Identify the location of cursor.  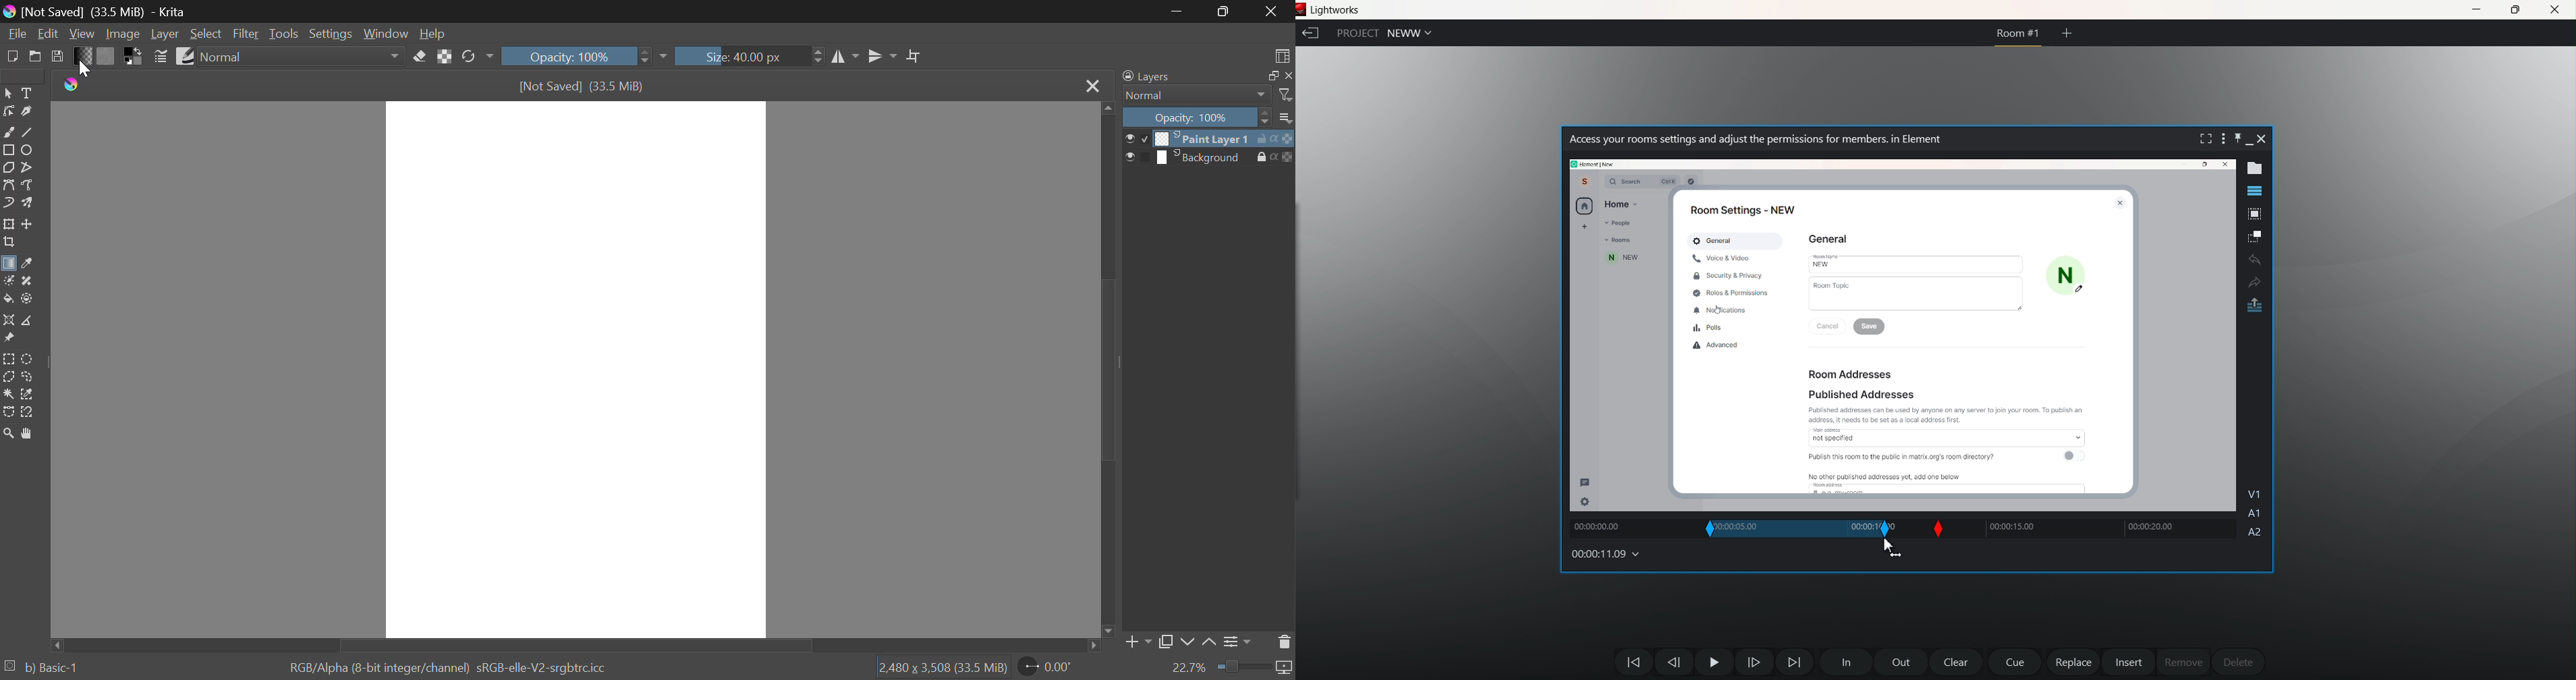
(88, 69).